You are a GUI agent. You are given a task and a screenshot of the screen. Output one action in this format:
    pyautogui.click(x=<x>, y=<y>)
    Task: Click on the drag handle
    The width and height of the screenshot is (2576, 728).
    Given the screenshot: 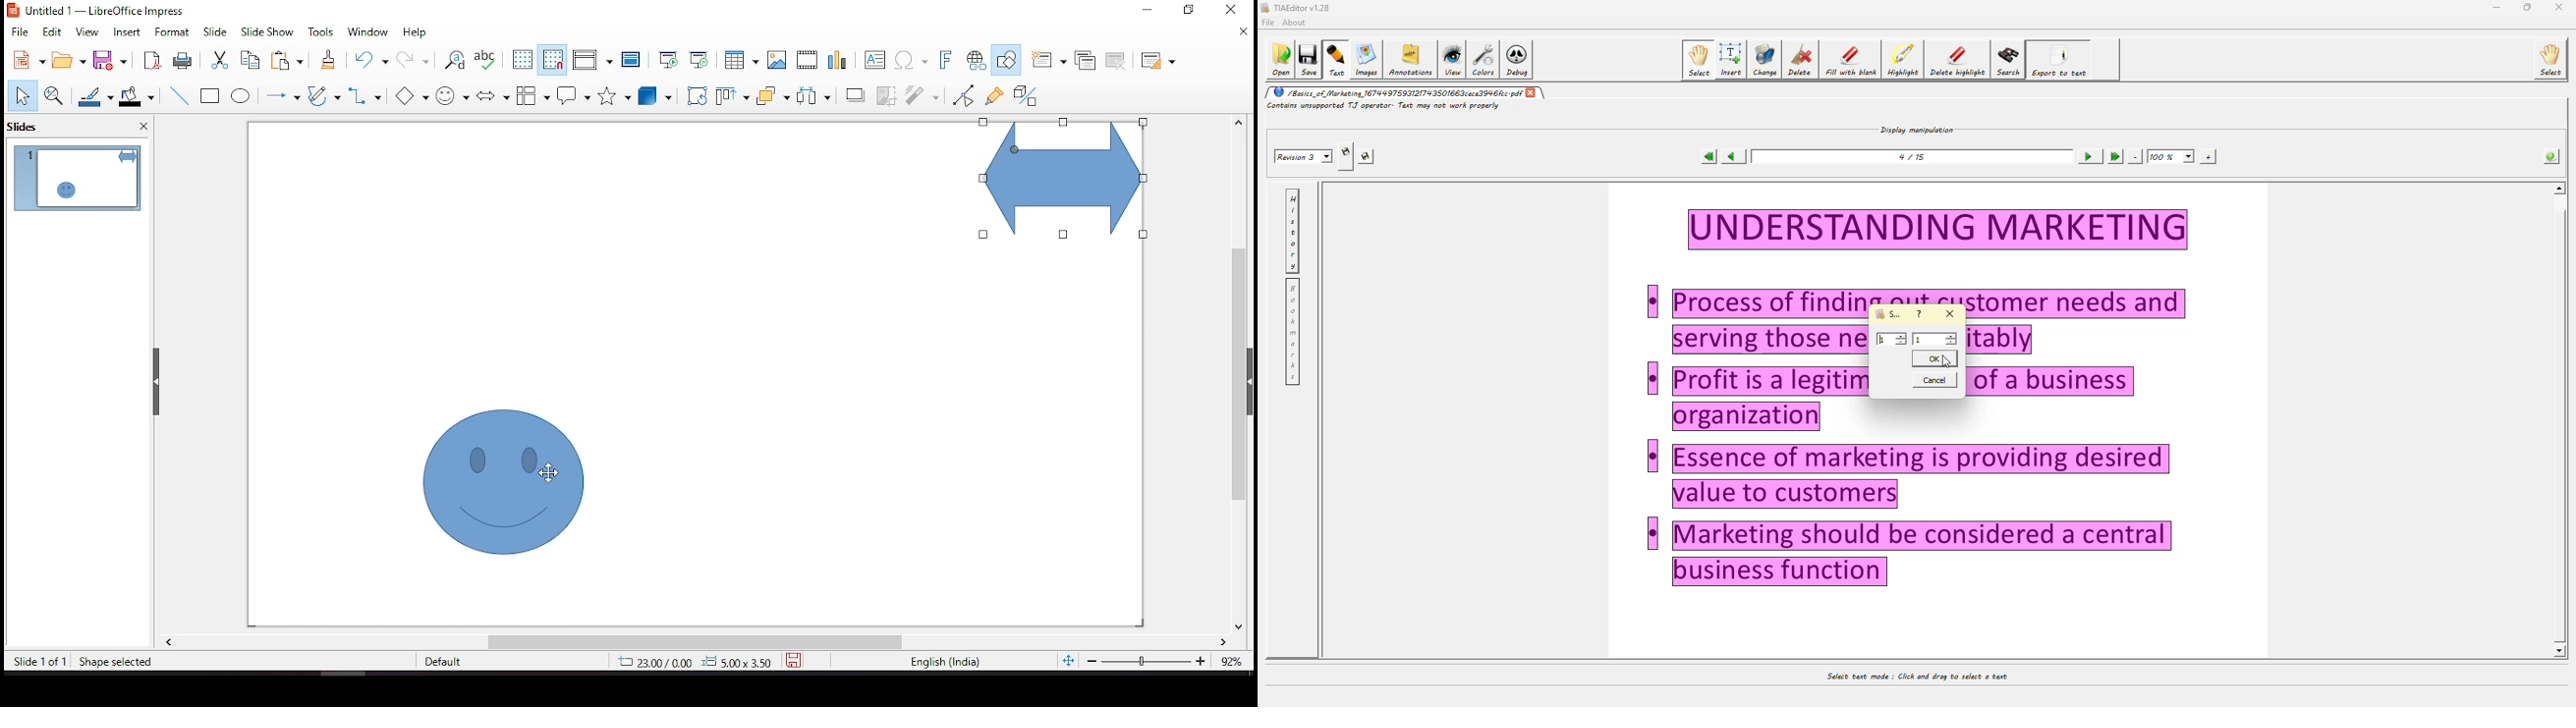 What is the action you would take?
    pyautogui.click(x=158, y=382)
    